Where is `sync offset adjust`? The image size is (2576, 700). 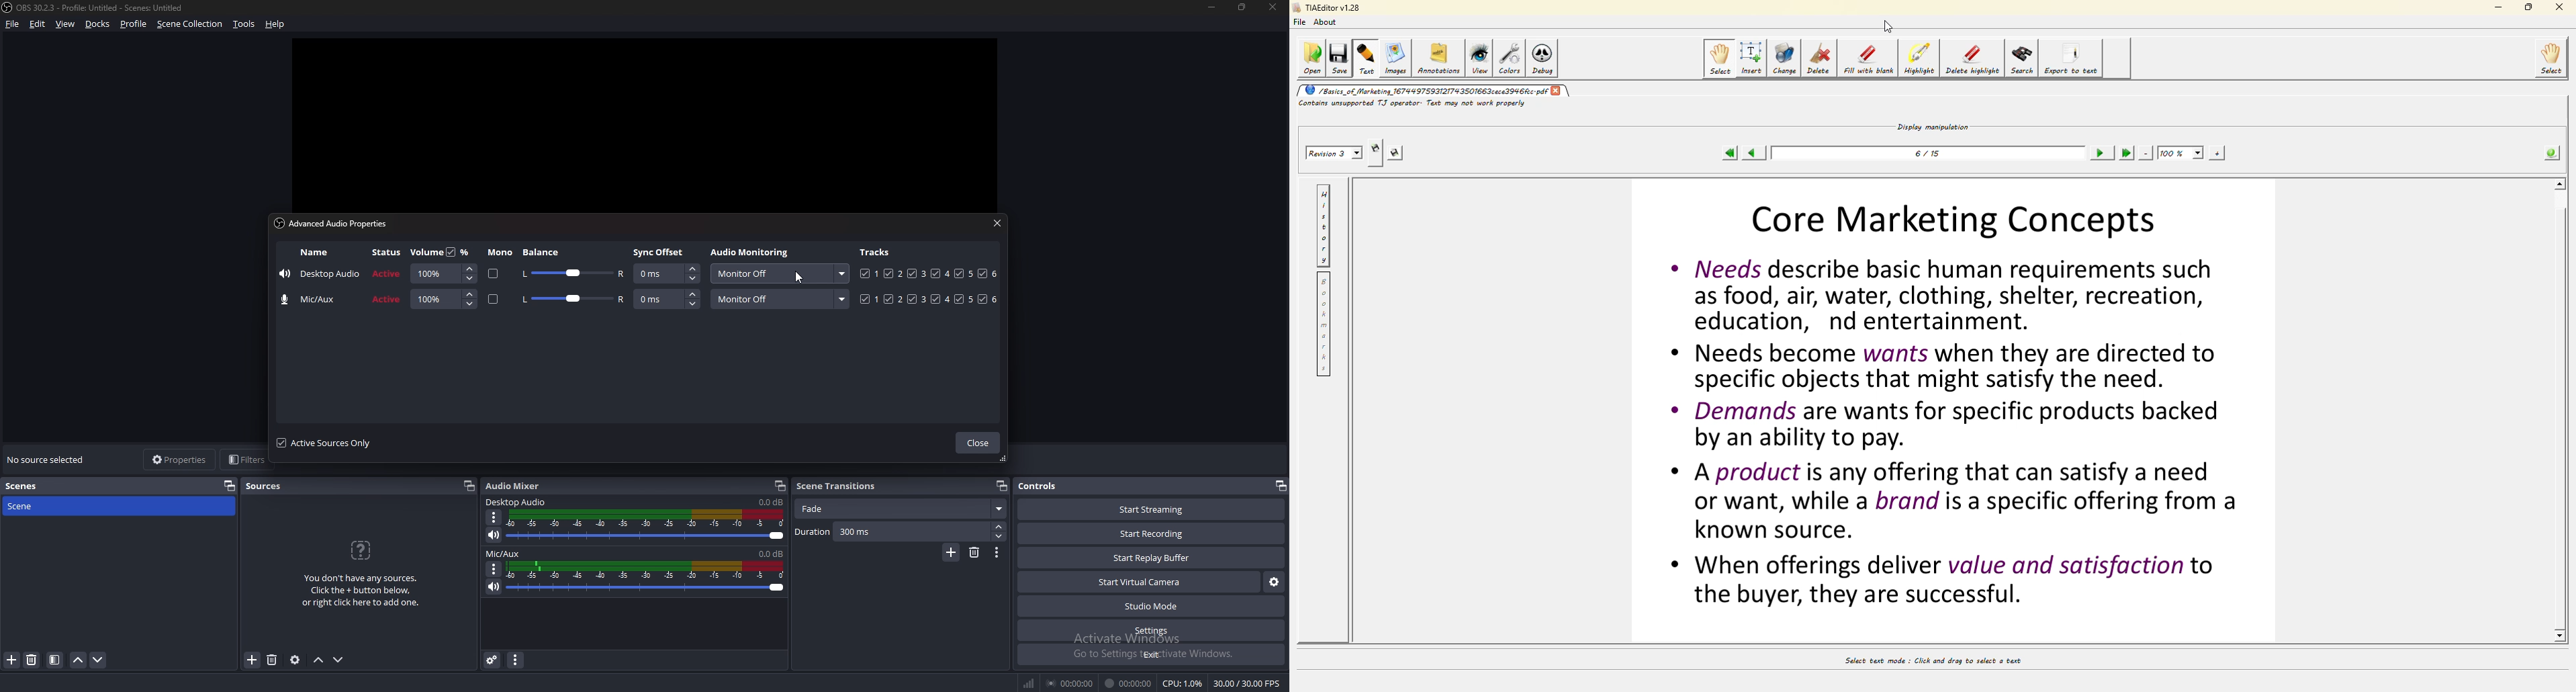
sync offset adjust is located at coordinates (667, 298).